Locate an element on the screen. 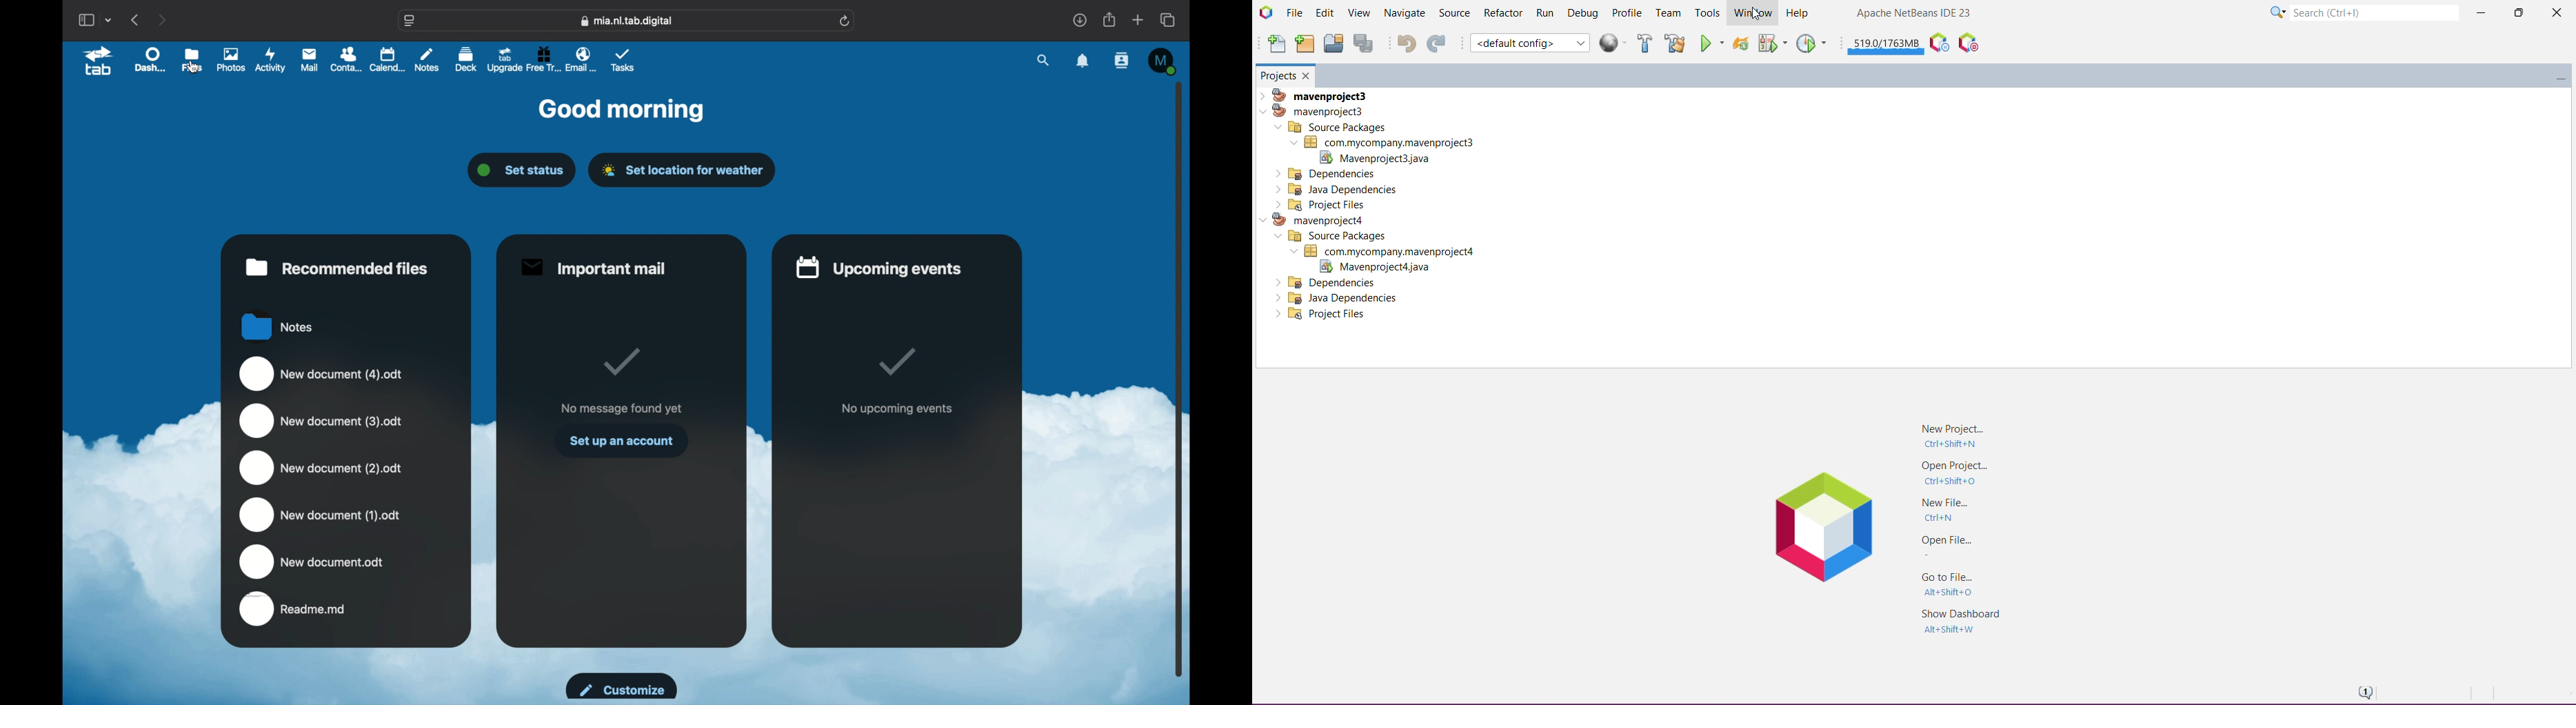 This screenshot has width=2576, height=728. tick mark is located at coordinates (621, 363).